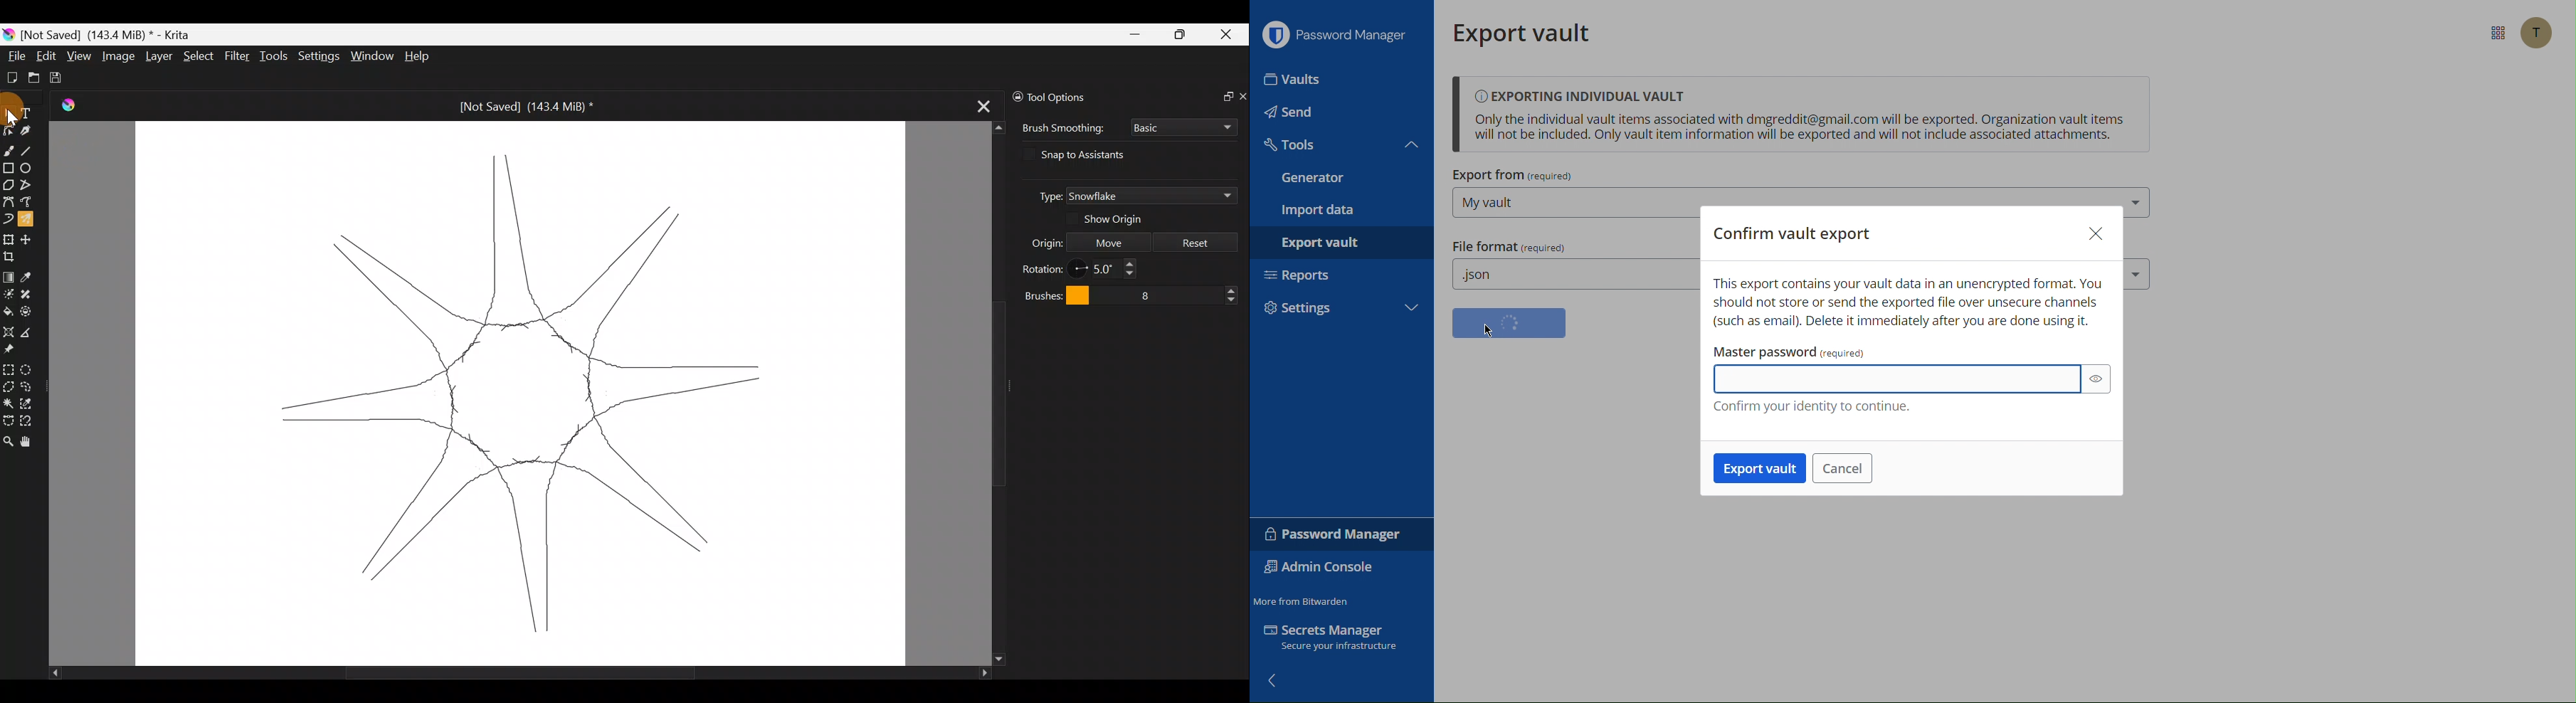  Describe the element at coordinates (1152, 196) in the screenshot. I see `Snowflake` at that location.